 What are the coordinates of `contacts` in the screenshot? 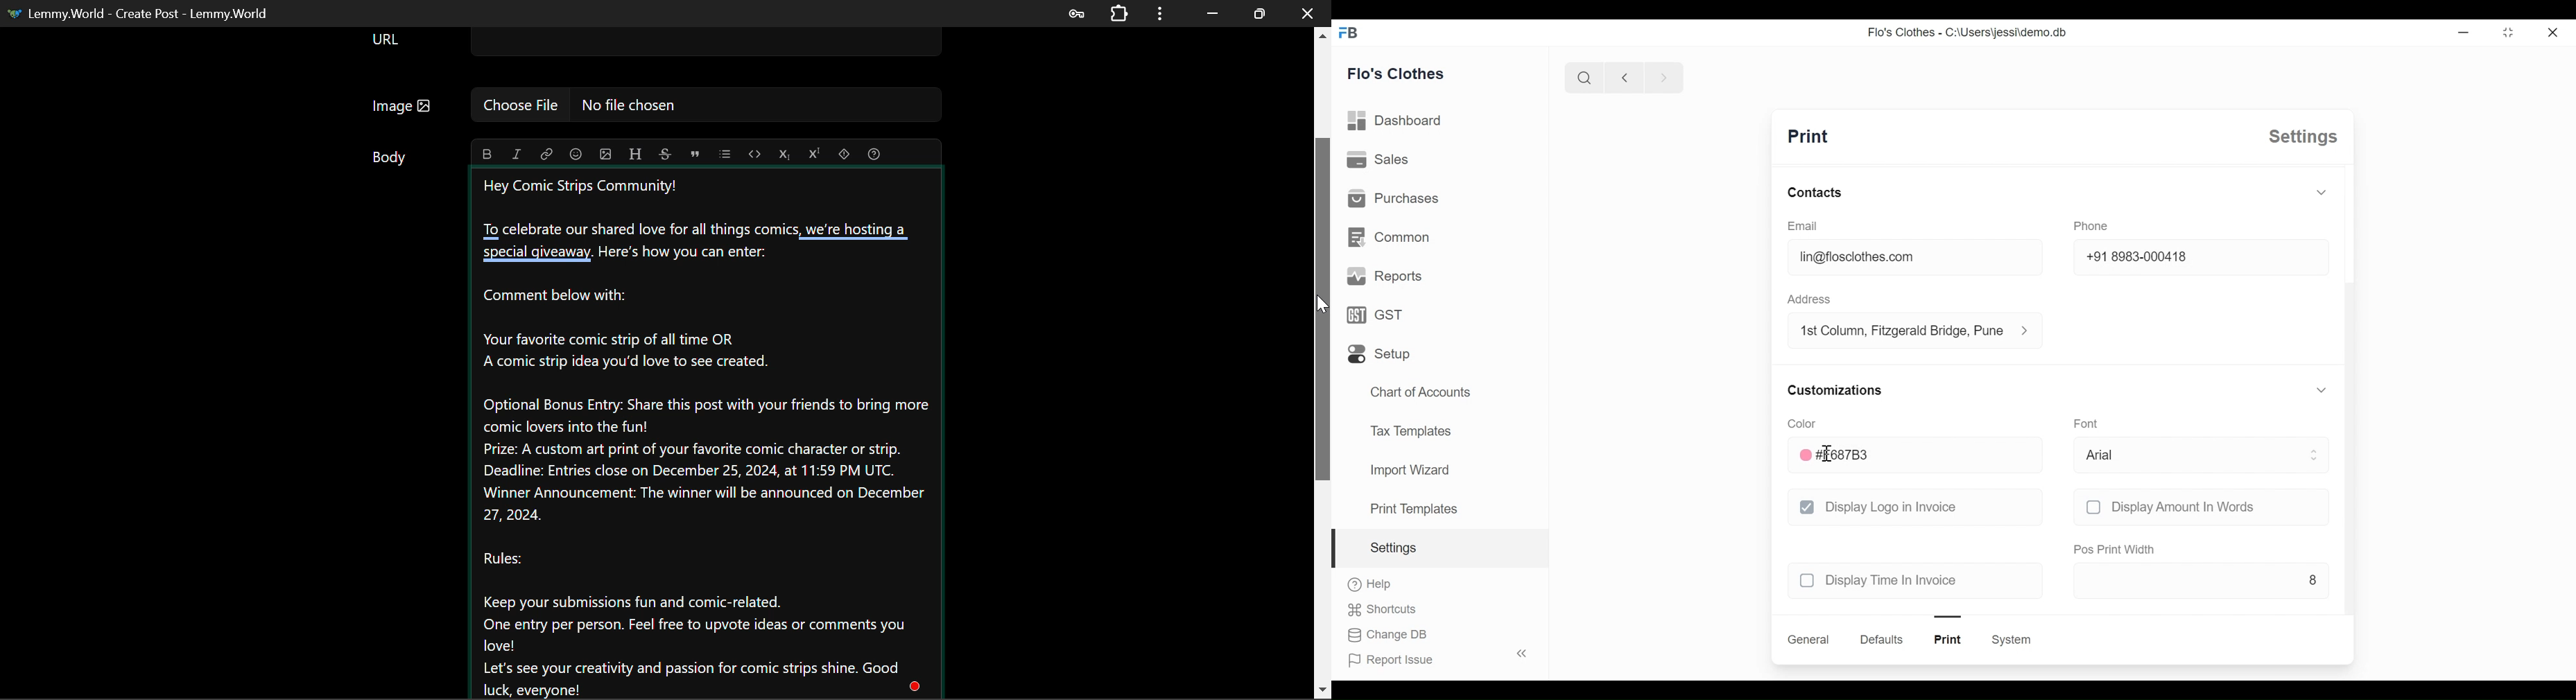 It's located at (1815, 192).